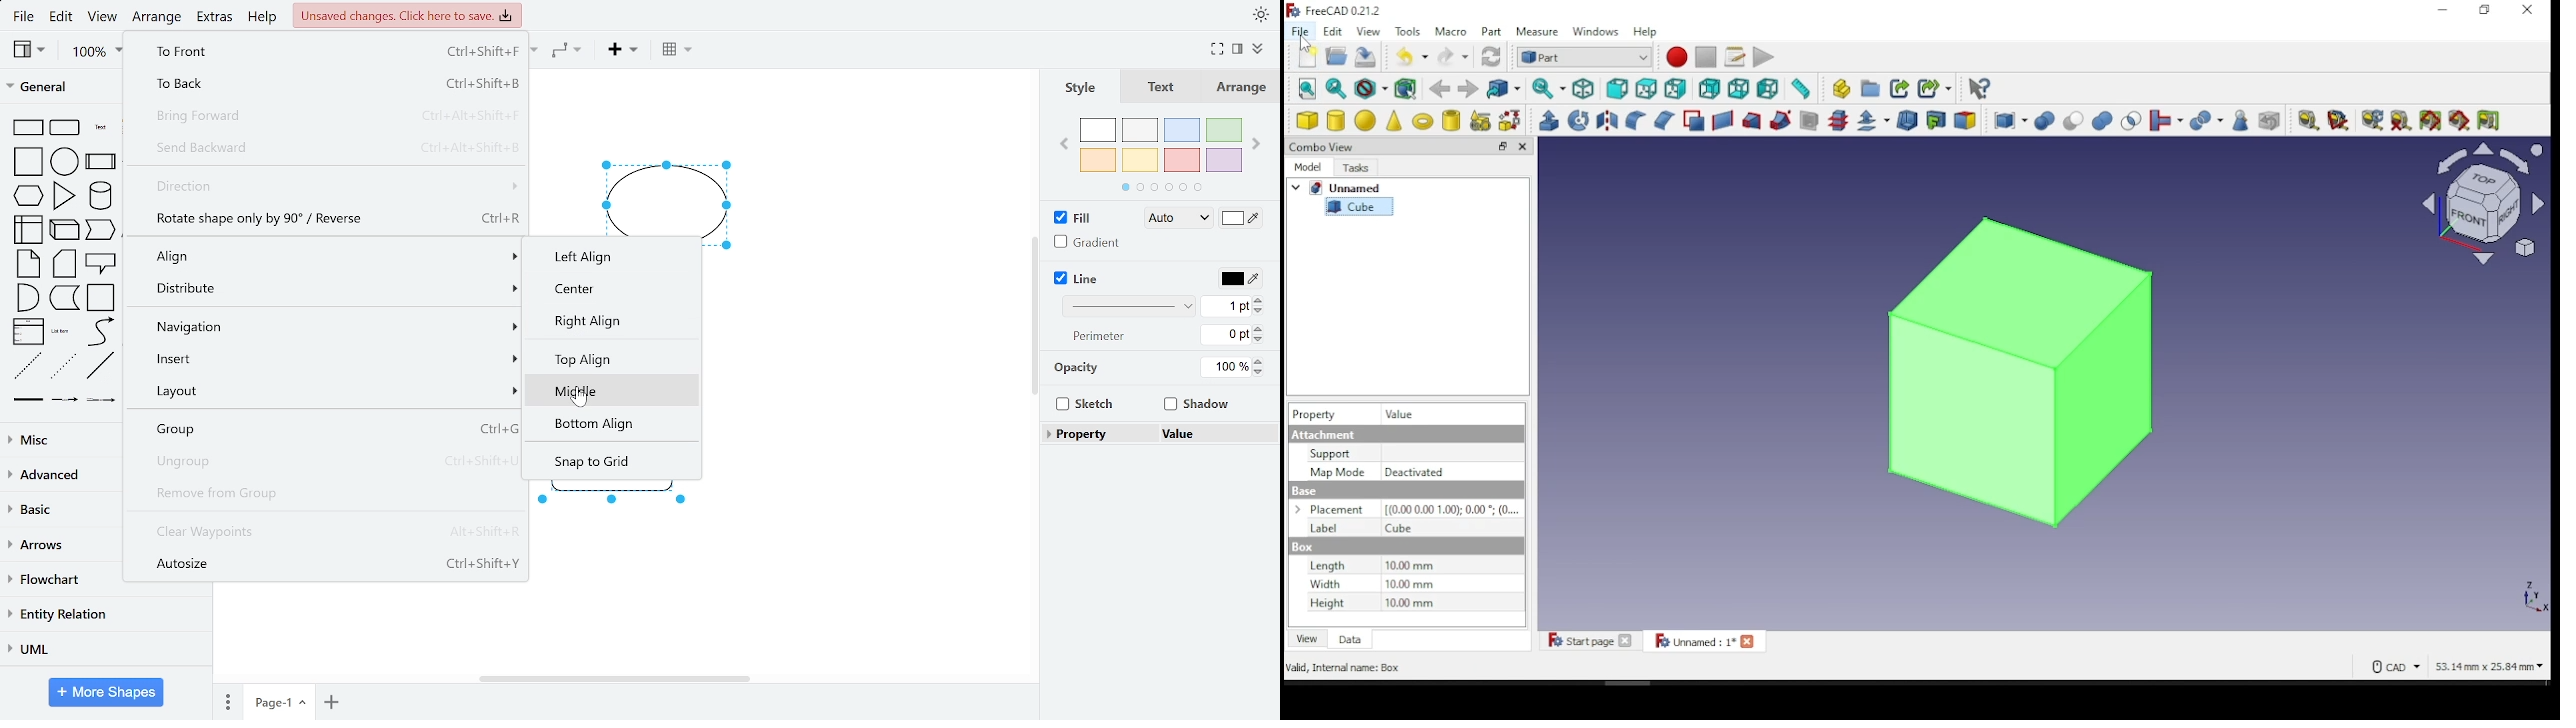 The image size is (2576, 728). I want to click on rear, so click(1709, 89).